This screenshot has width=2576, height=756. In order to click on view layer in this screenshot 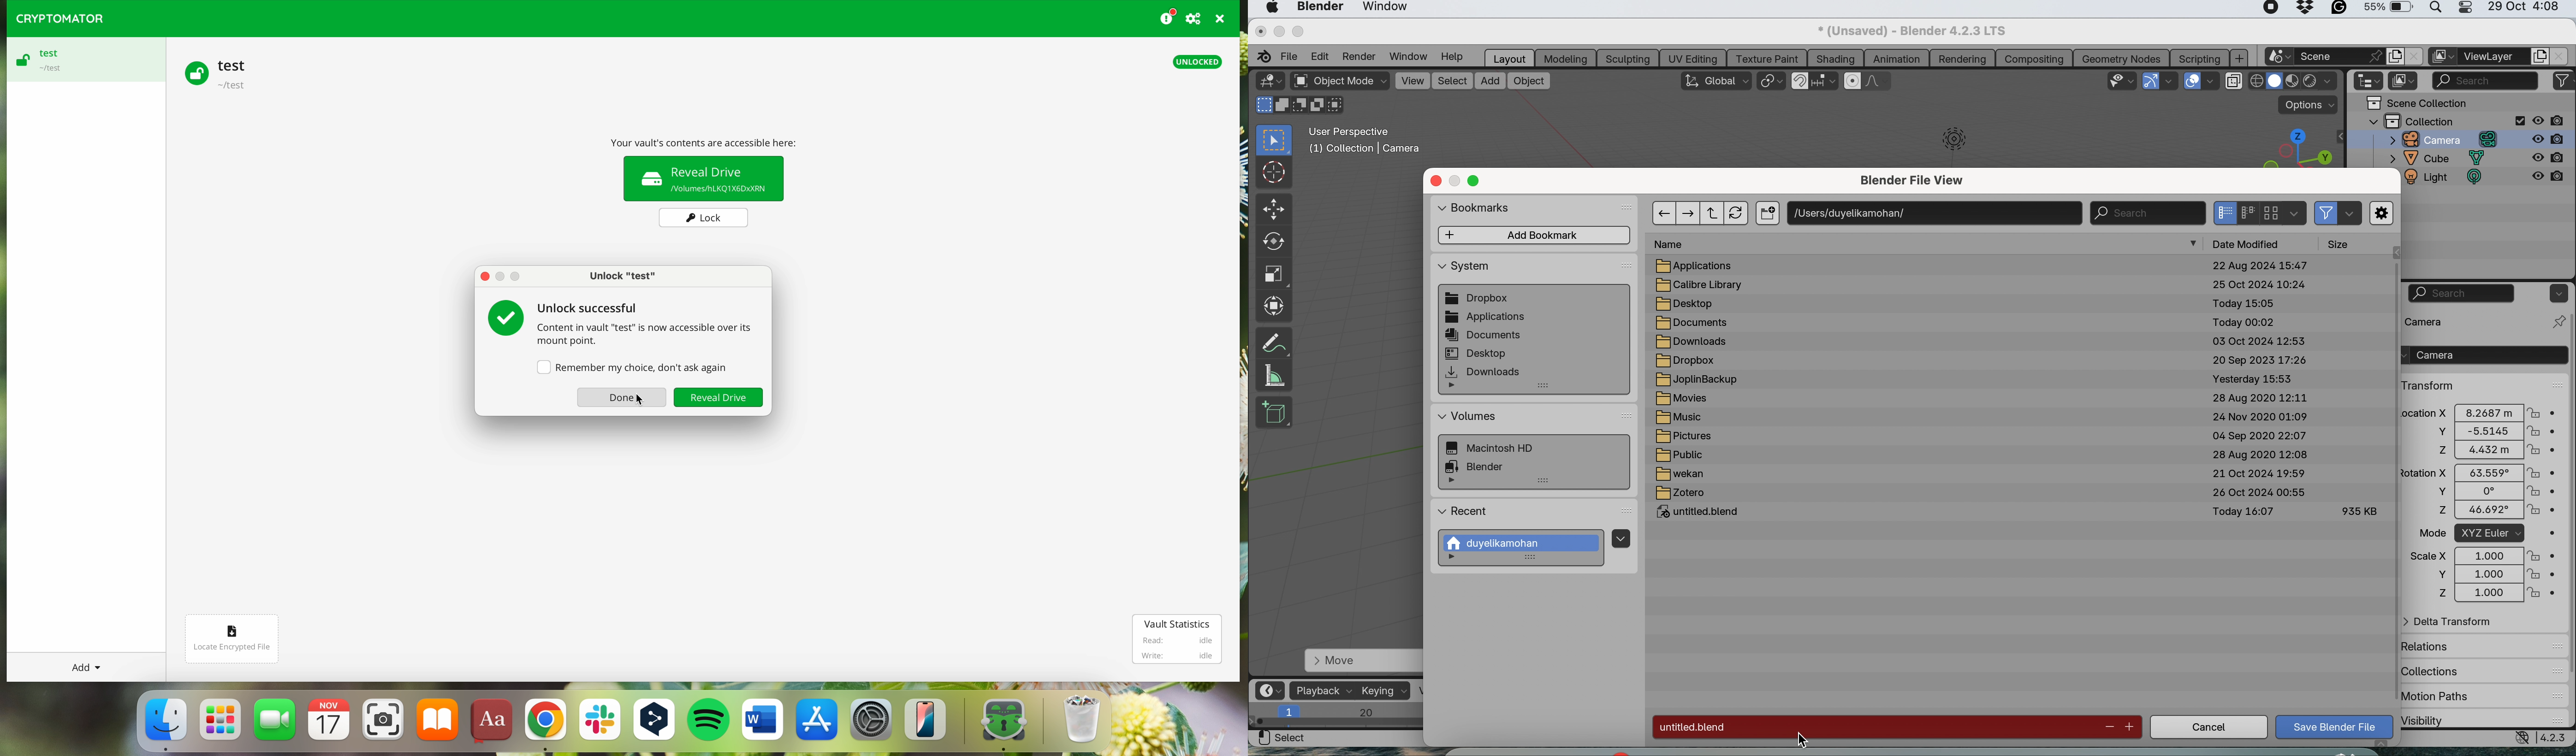, I will do `click(2493, 58)`.